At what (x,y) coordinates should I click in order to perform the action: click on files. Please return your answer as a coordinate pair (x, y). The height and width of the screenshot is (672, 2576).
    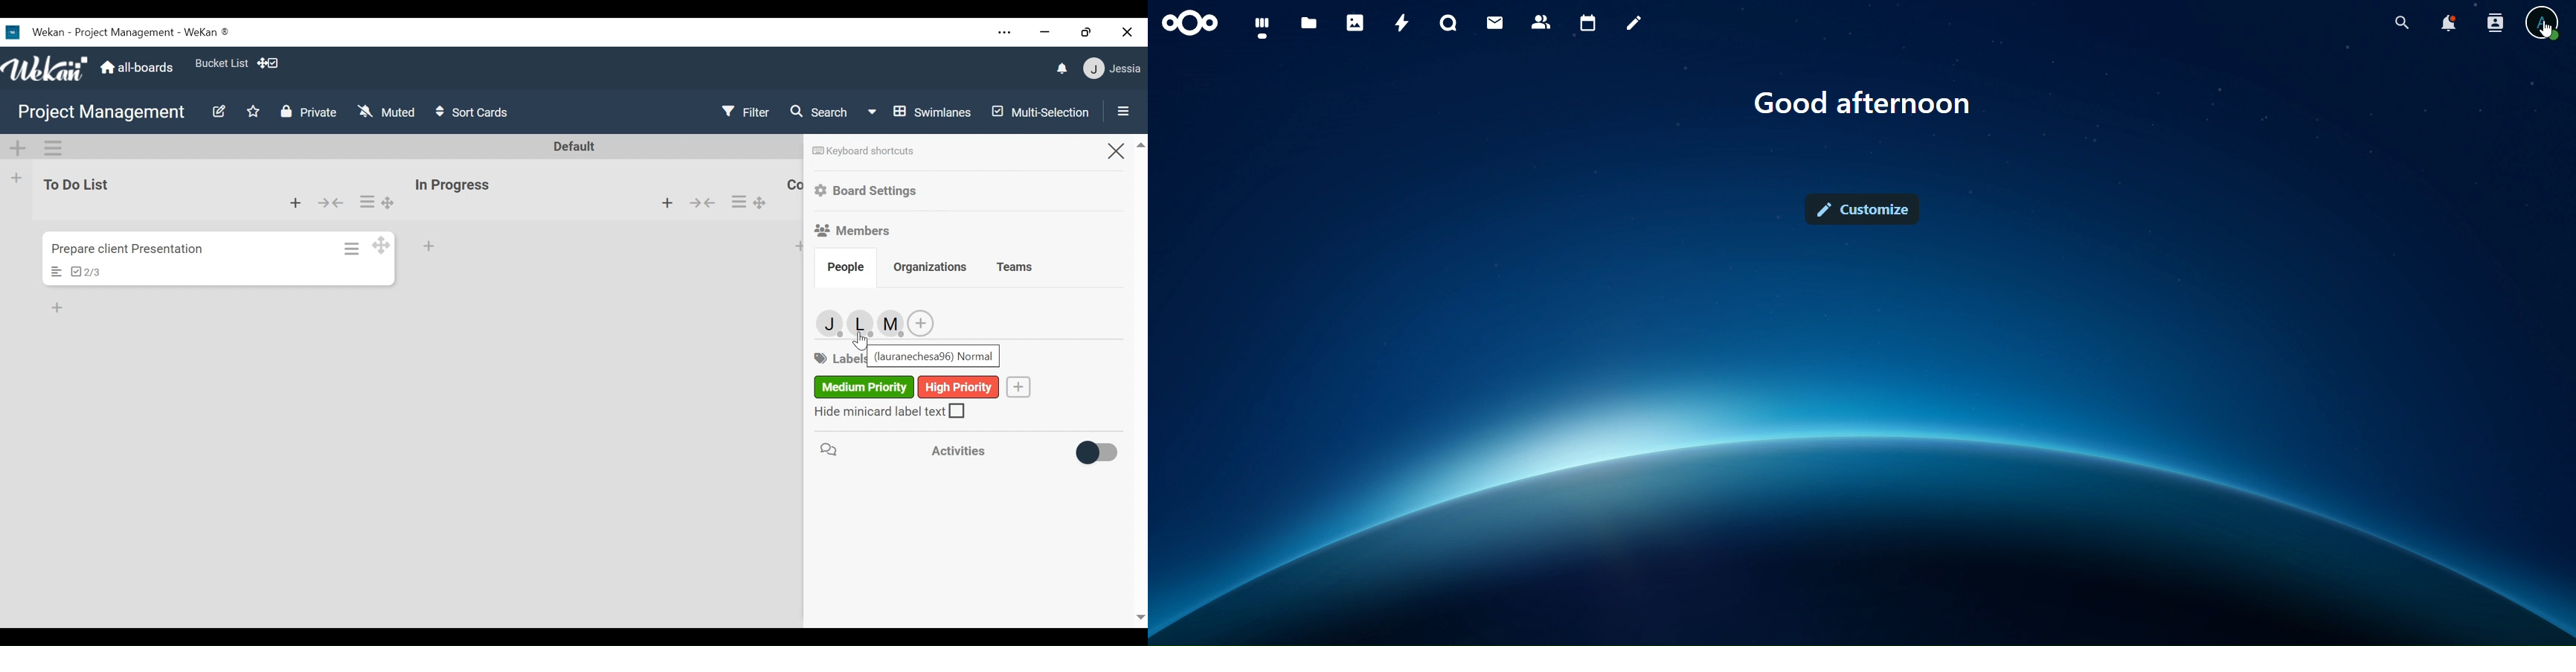
    Looking at the image, I should click on (1310, 24).